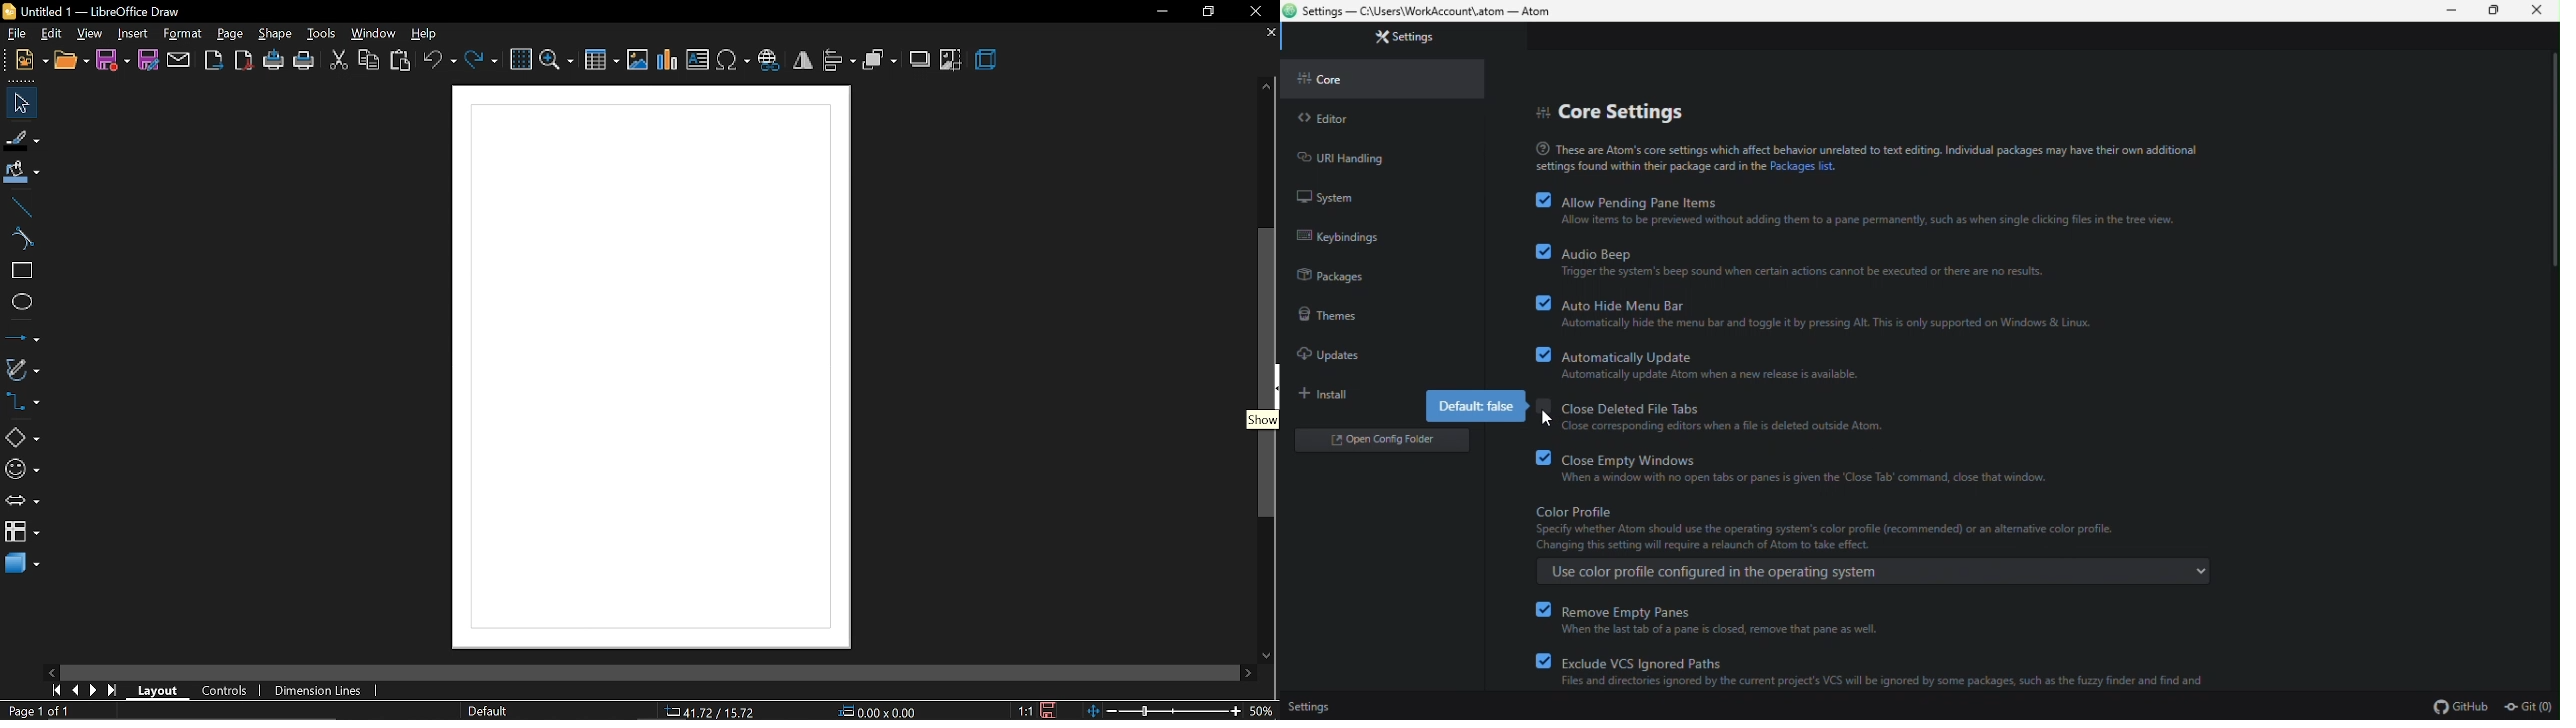  Describe the element at coordinates (1328, 77) in the screenshot. I see `core` at that location.